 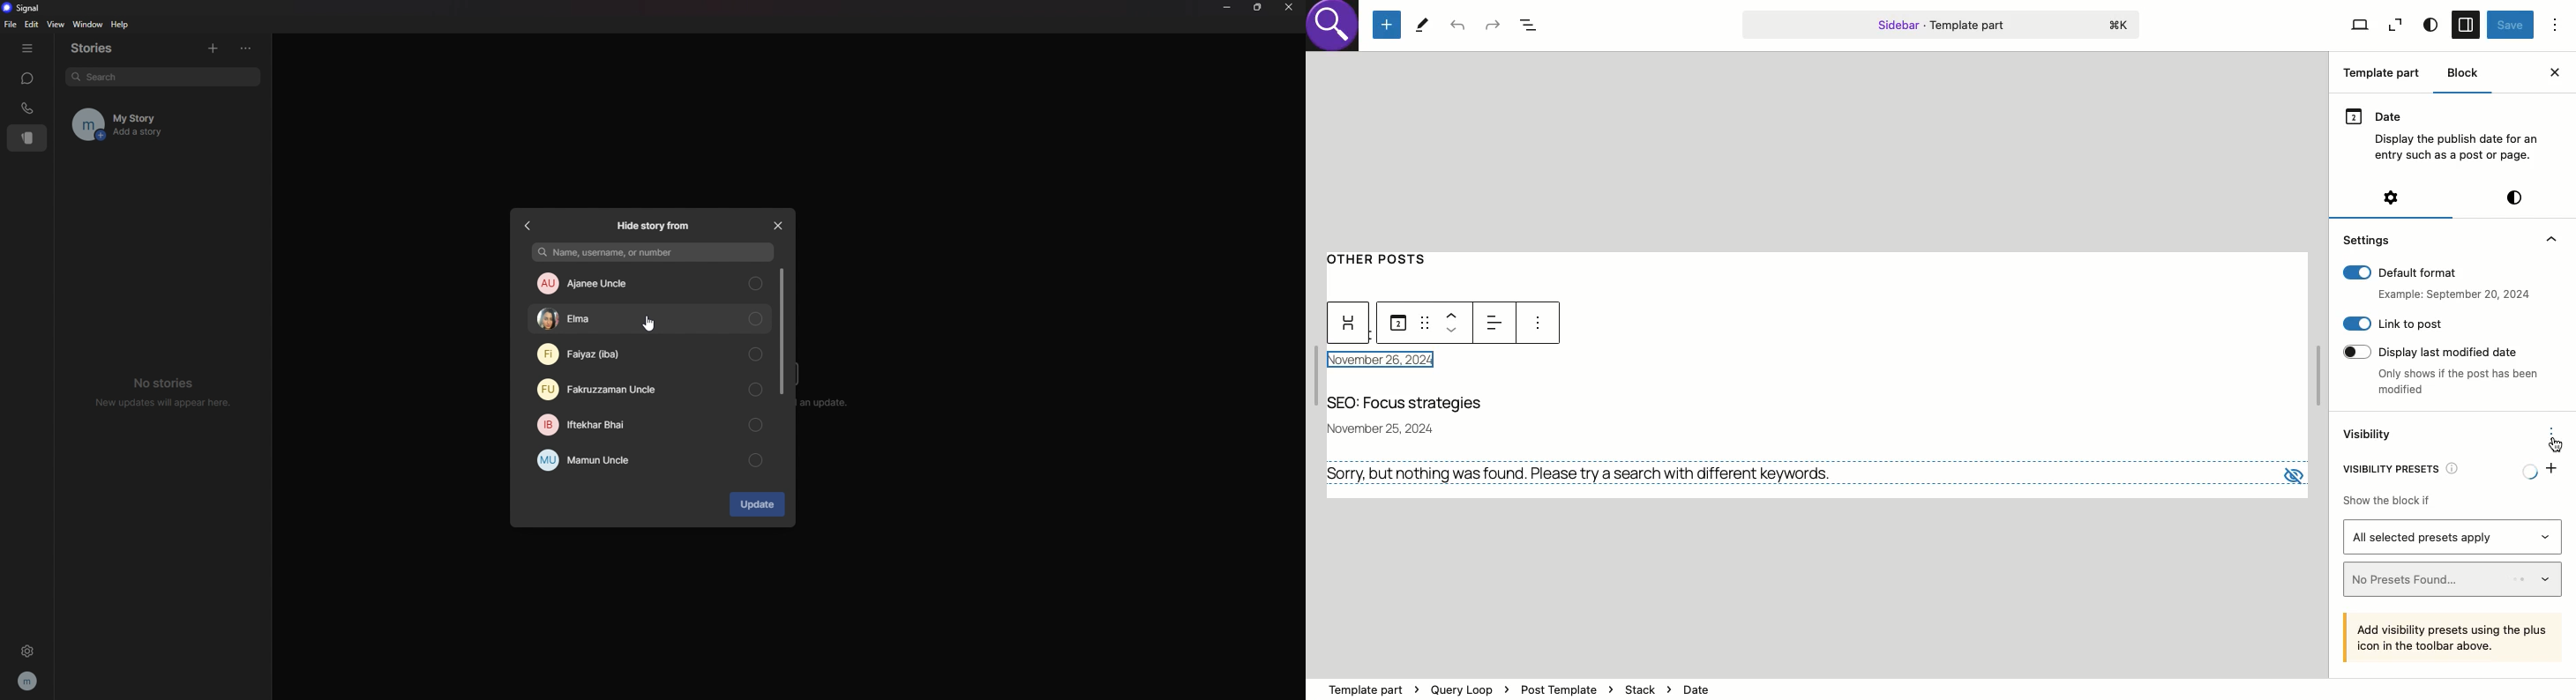 I want to click on Add, so click(x=2552, y=466).